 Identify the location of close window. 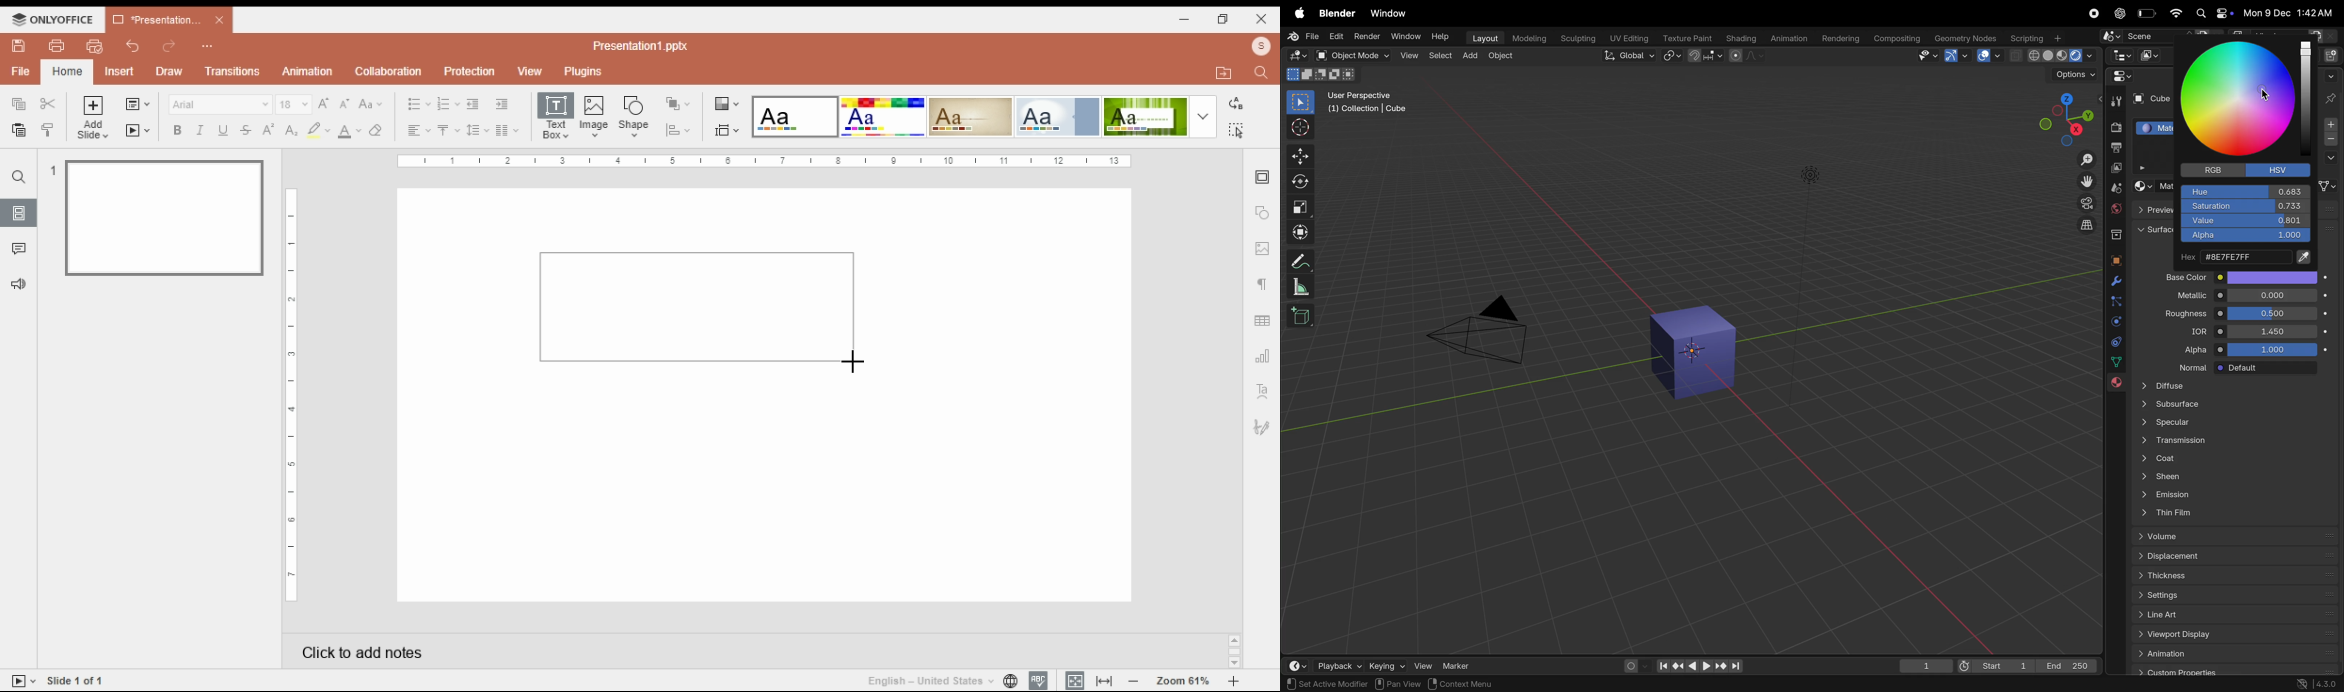
(1260, 18).